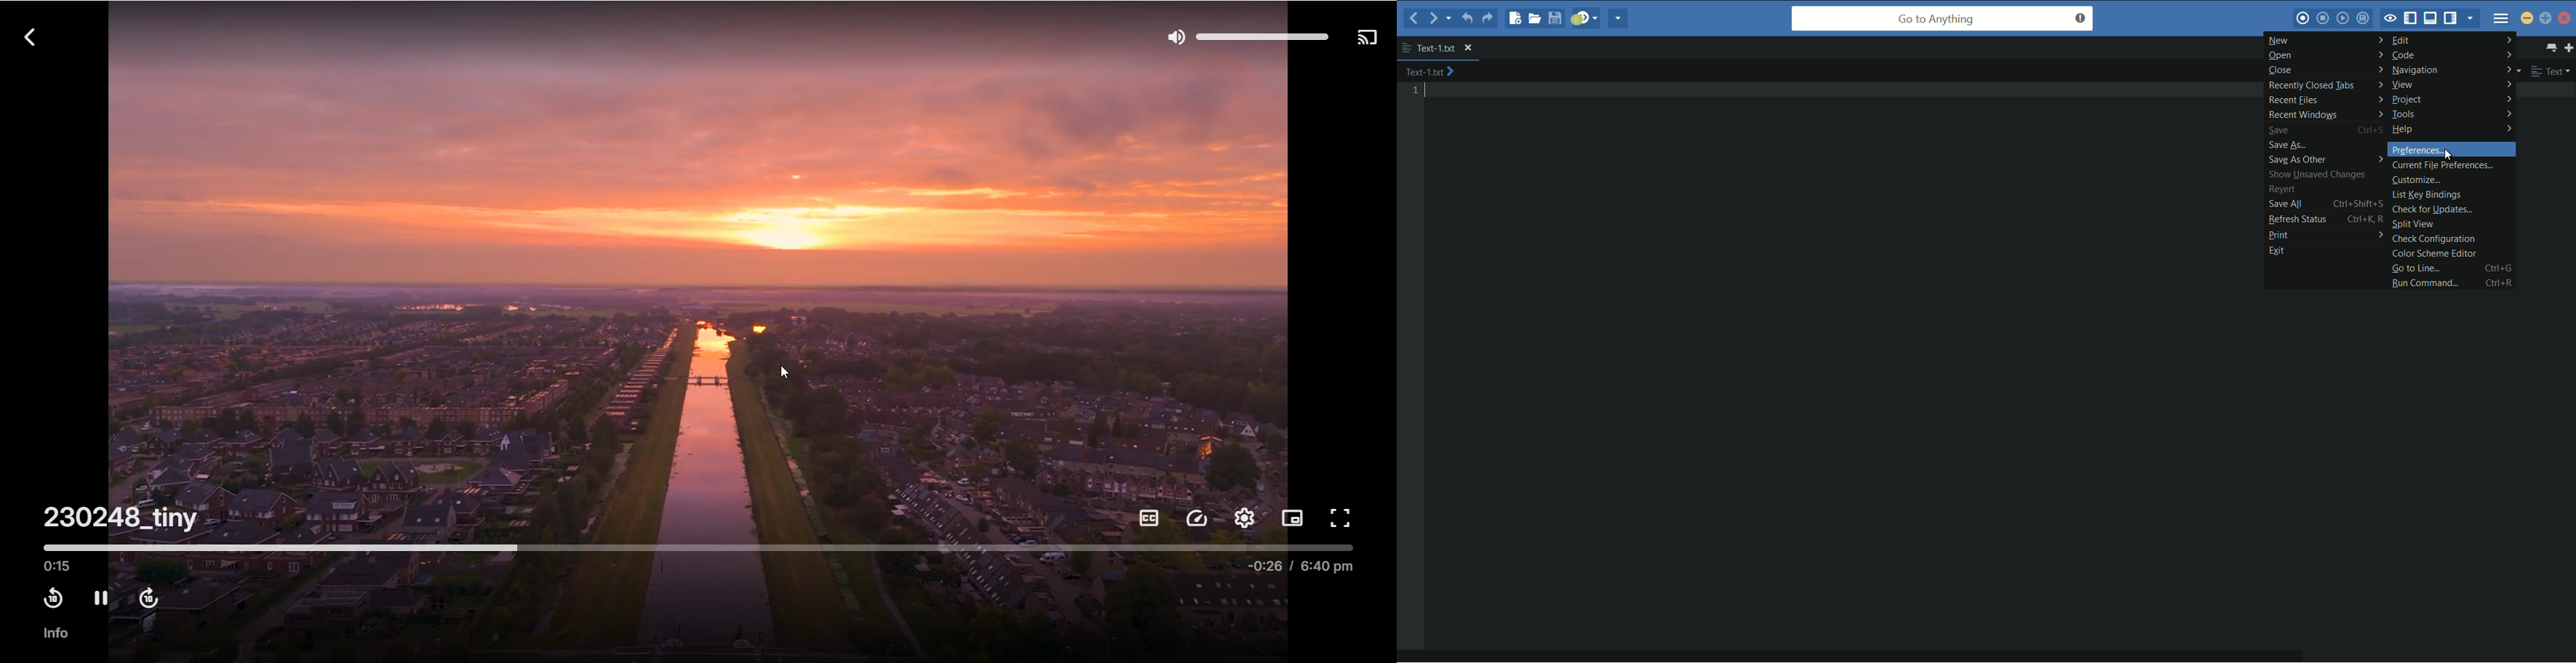 The image size is (2576, 672). I want to click on minimize, so click(2527, 17).